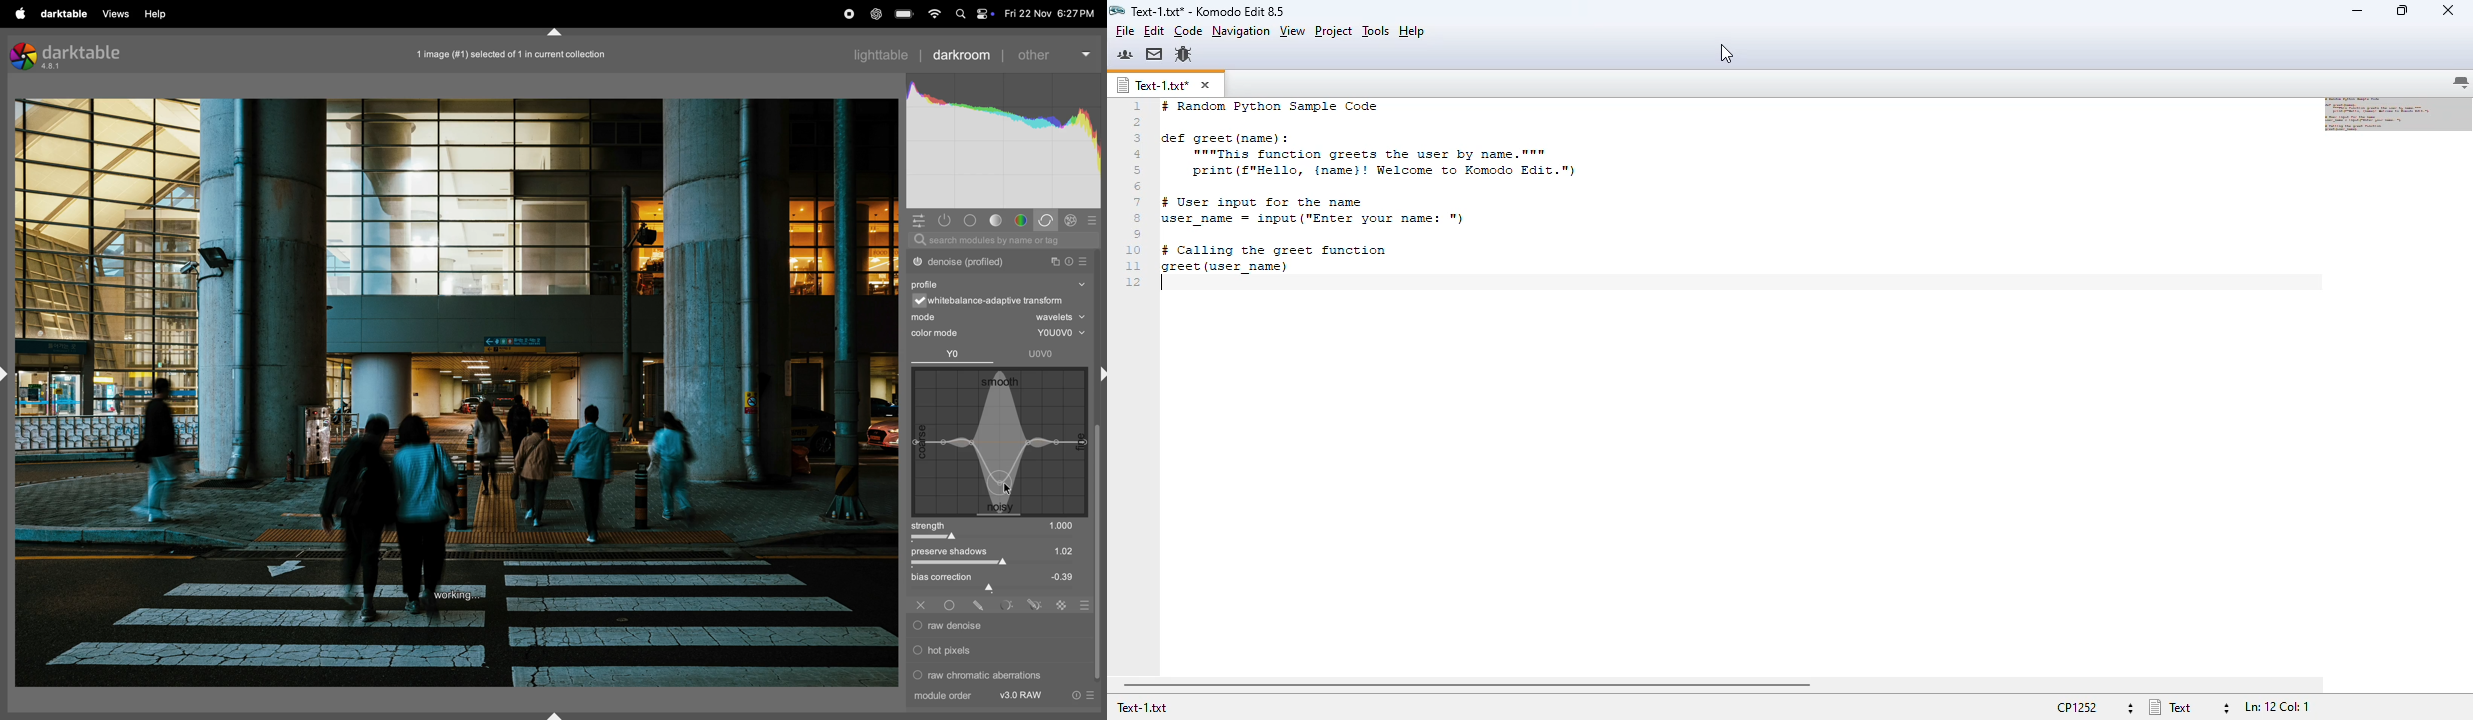 The image size is (2492, 728). I want to click on spotlight search, so click(961, 16).